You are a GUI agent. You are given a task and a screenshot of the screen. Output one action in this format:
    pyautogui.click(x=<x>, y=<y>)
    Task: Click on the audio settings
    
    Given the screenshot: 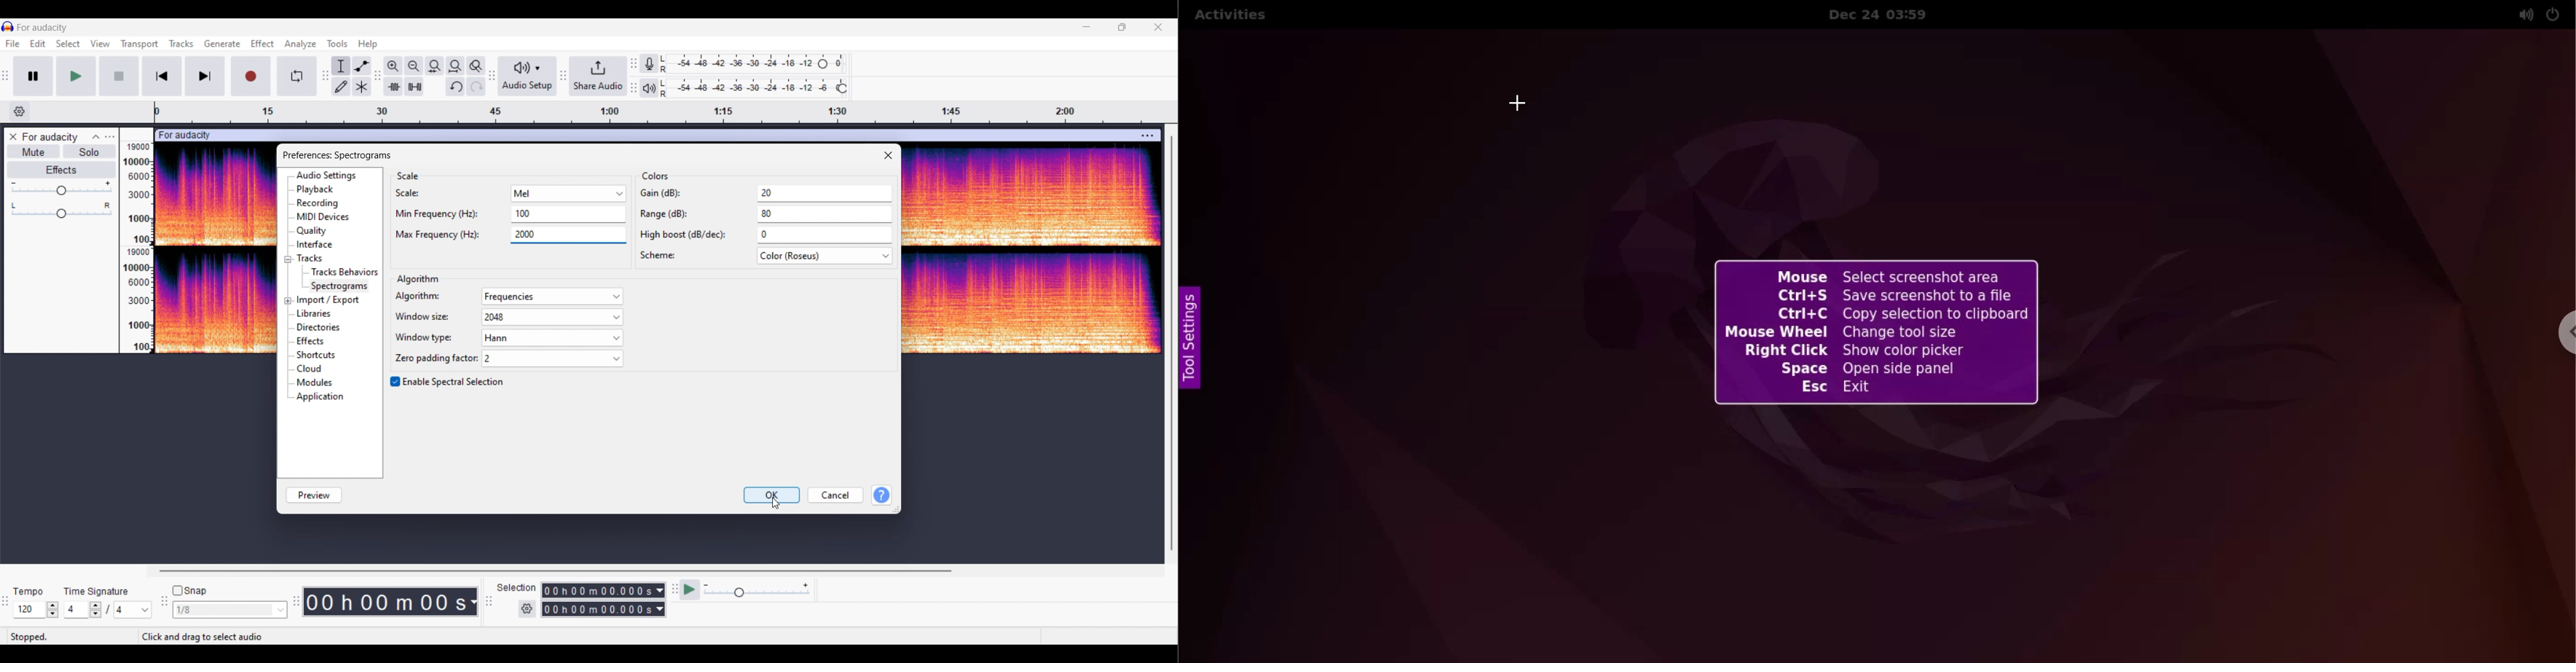 What is the action you would take?
    pyautogui.click(x=331, y=176)
    